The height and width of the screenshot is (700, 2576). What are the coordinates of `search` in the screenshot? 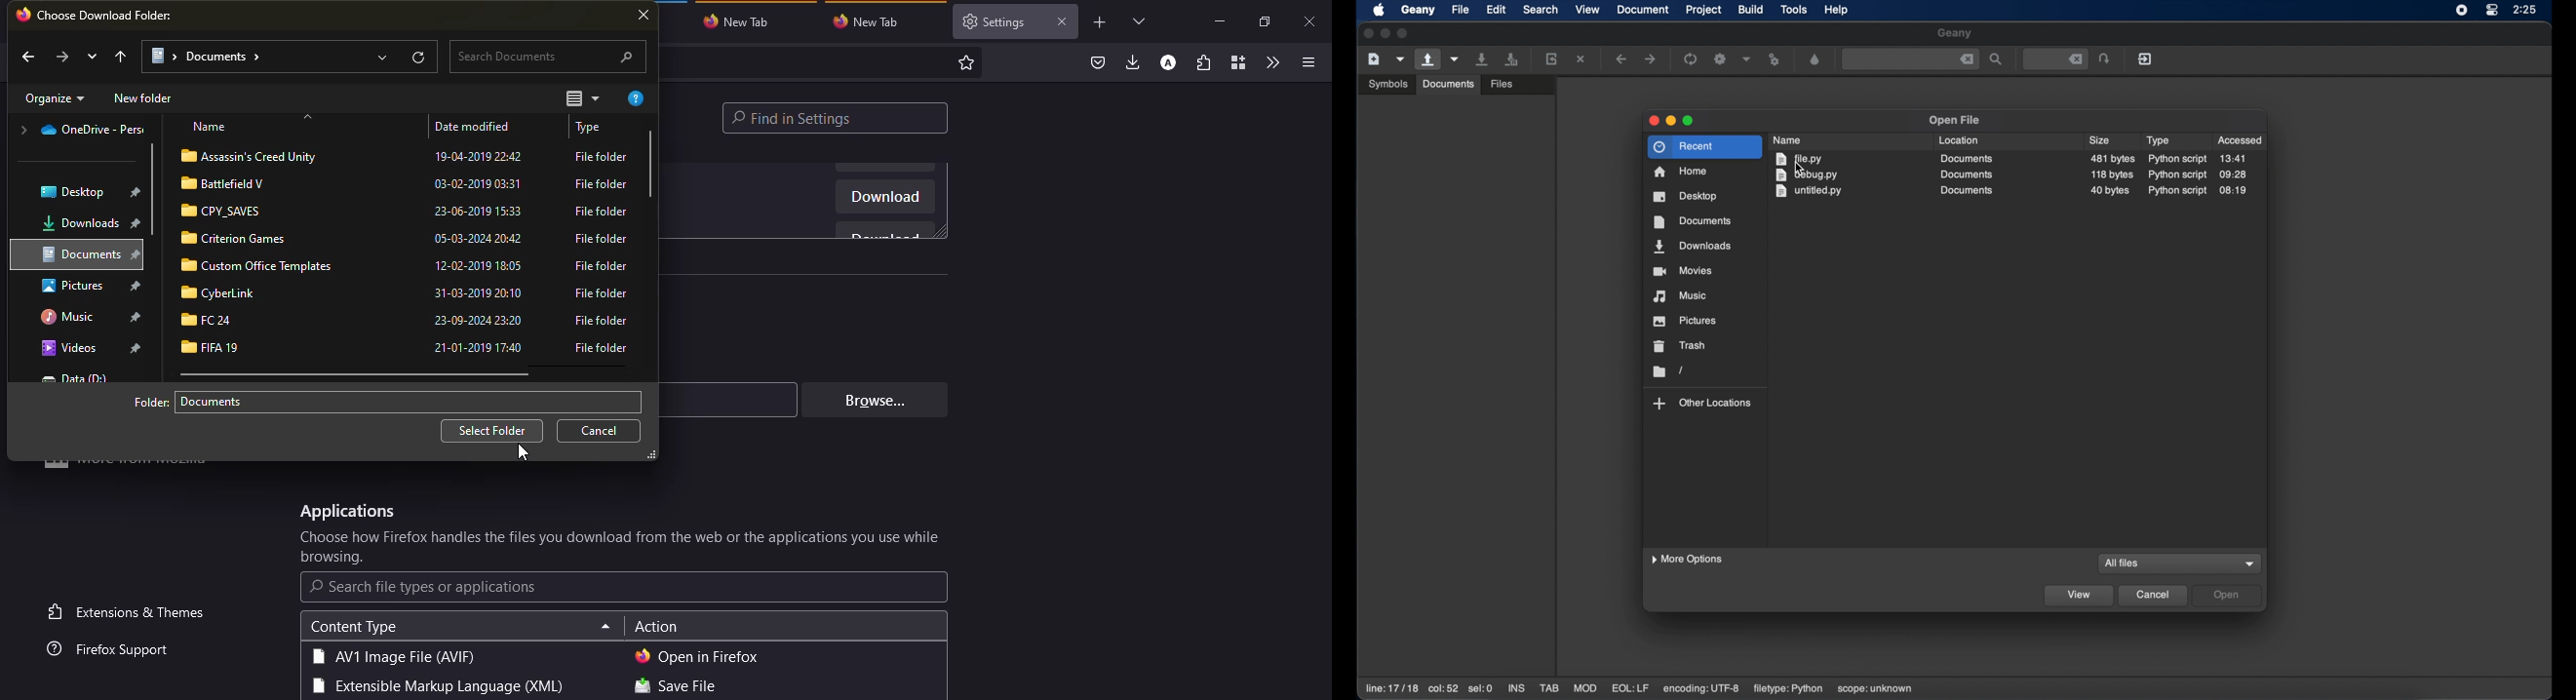 It's located at (1997, 60).